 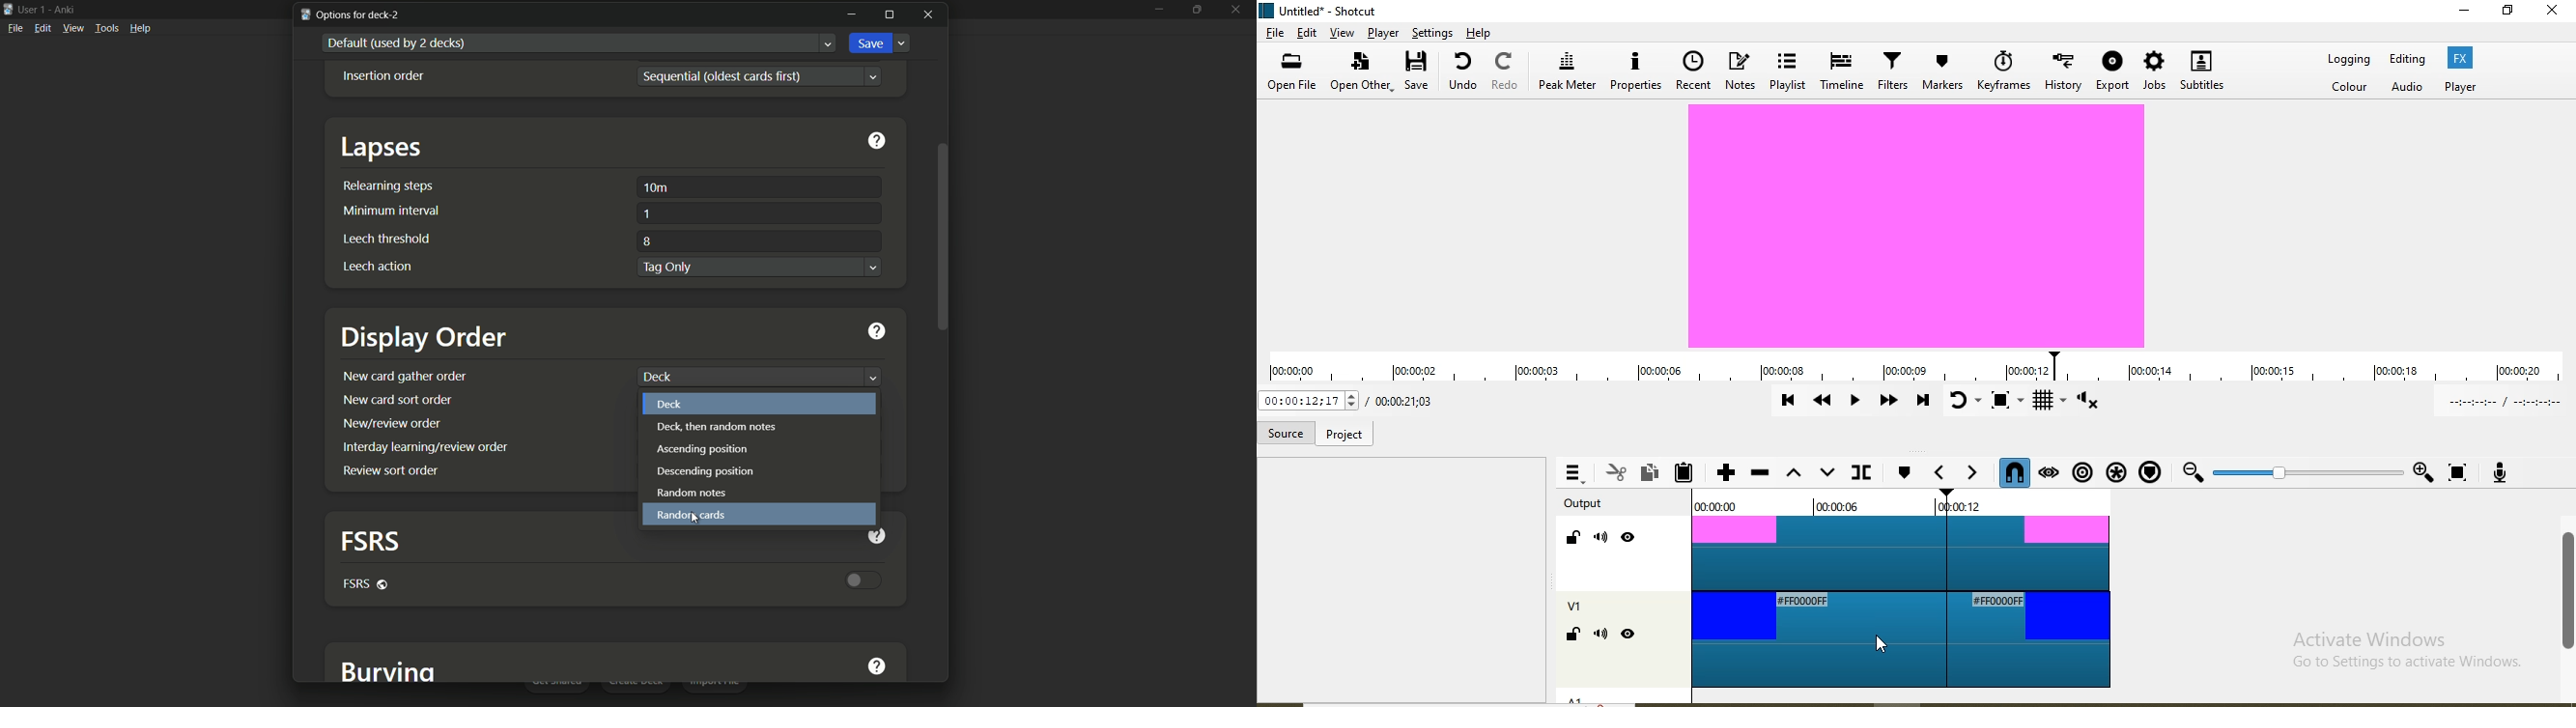 What do you see at coordinates (1908, 474) in the screenshot?
I see `create/edit marker` at bounding box center [1908, 474].